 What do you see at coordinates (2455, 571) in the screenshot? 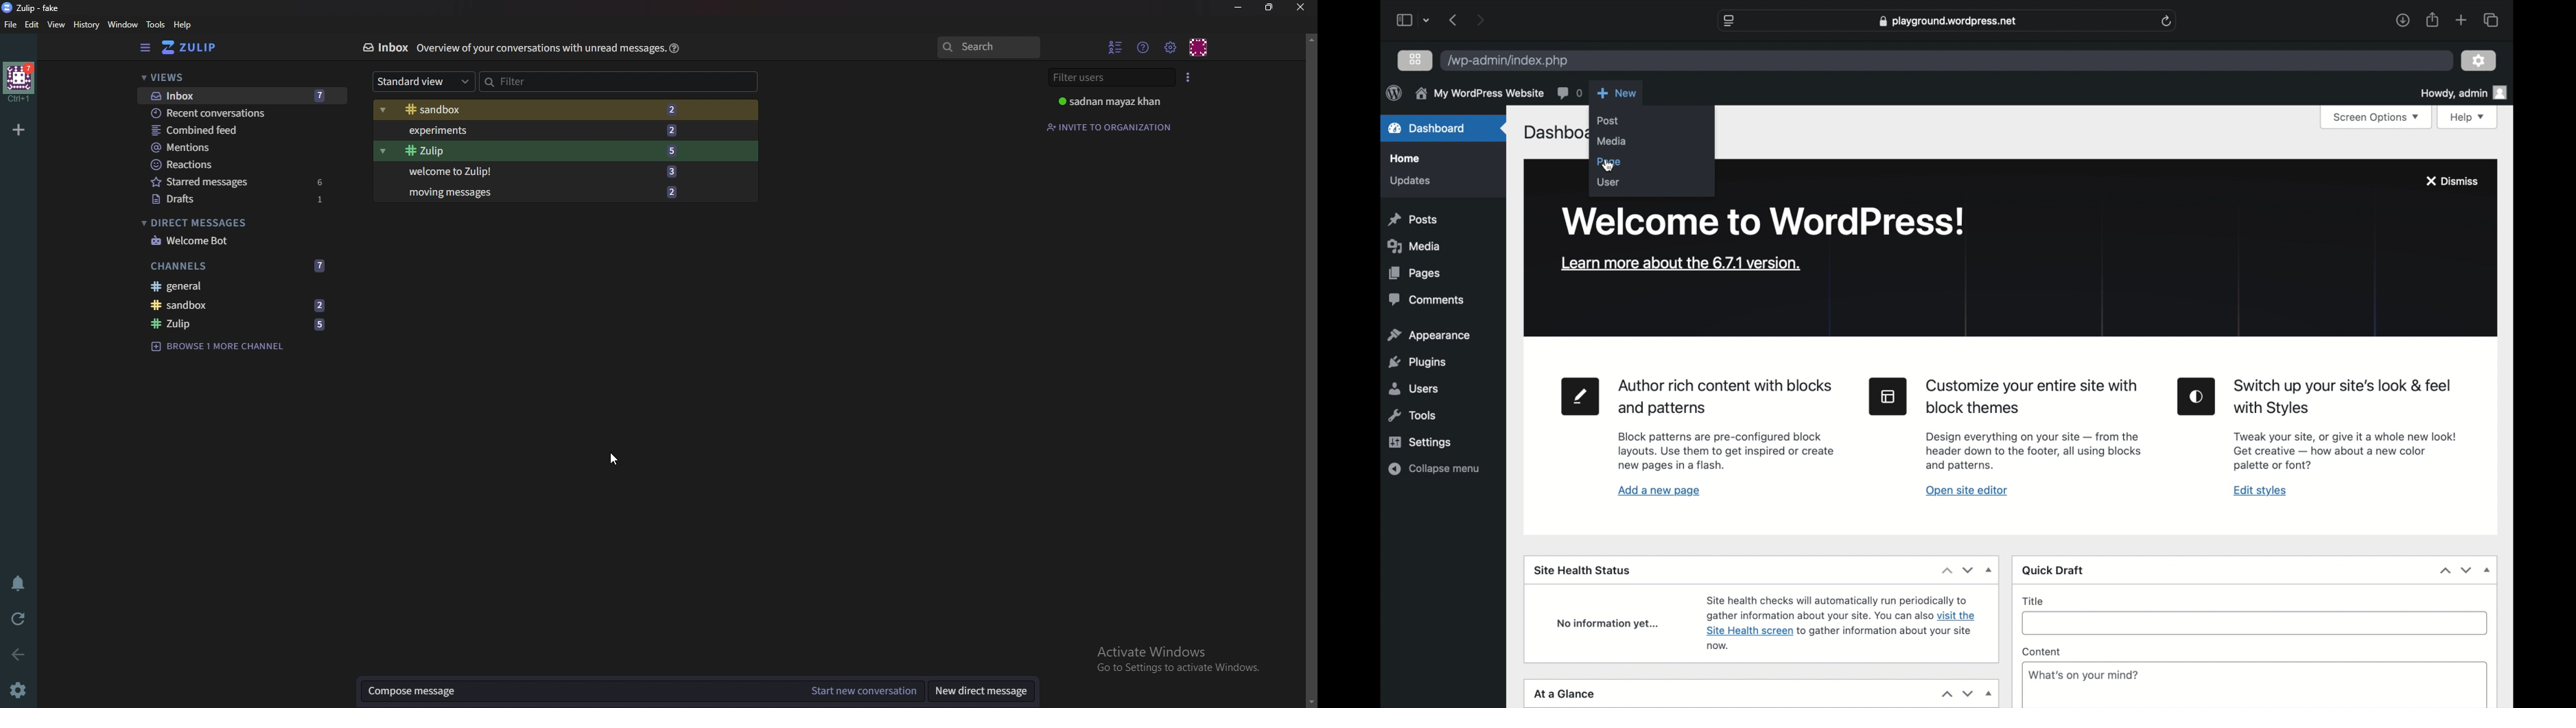
I see `stepper buttons` at bounding box center [2455, 571].